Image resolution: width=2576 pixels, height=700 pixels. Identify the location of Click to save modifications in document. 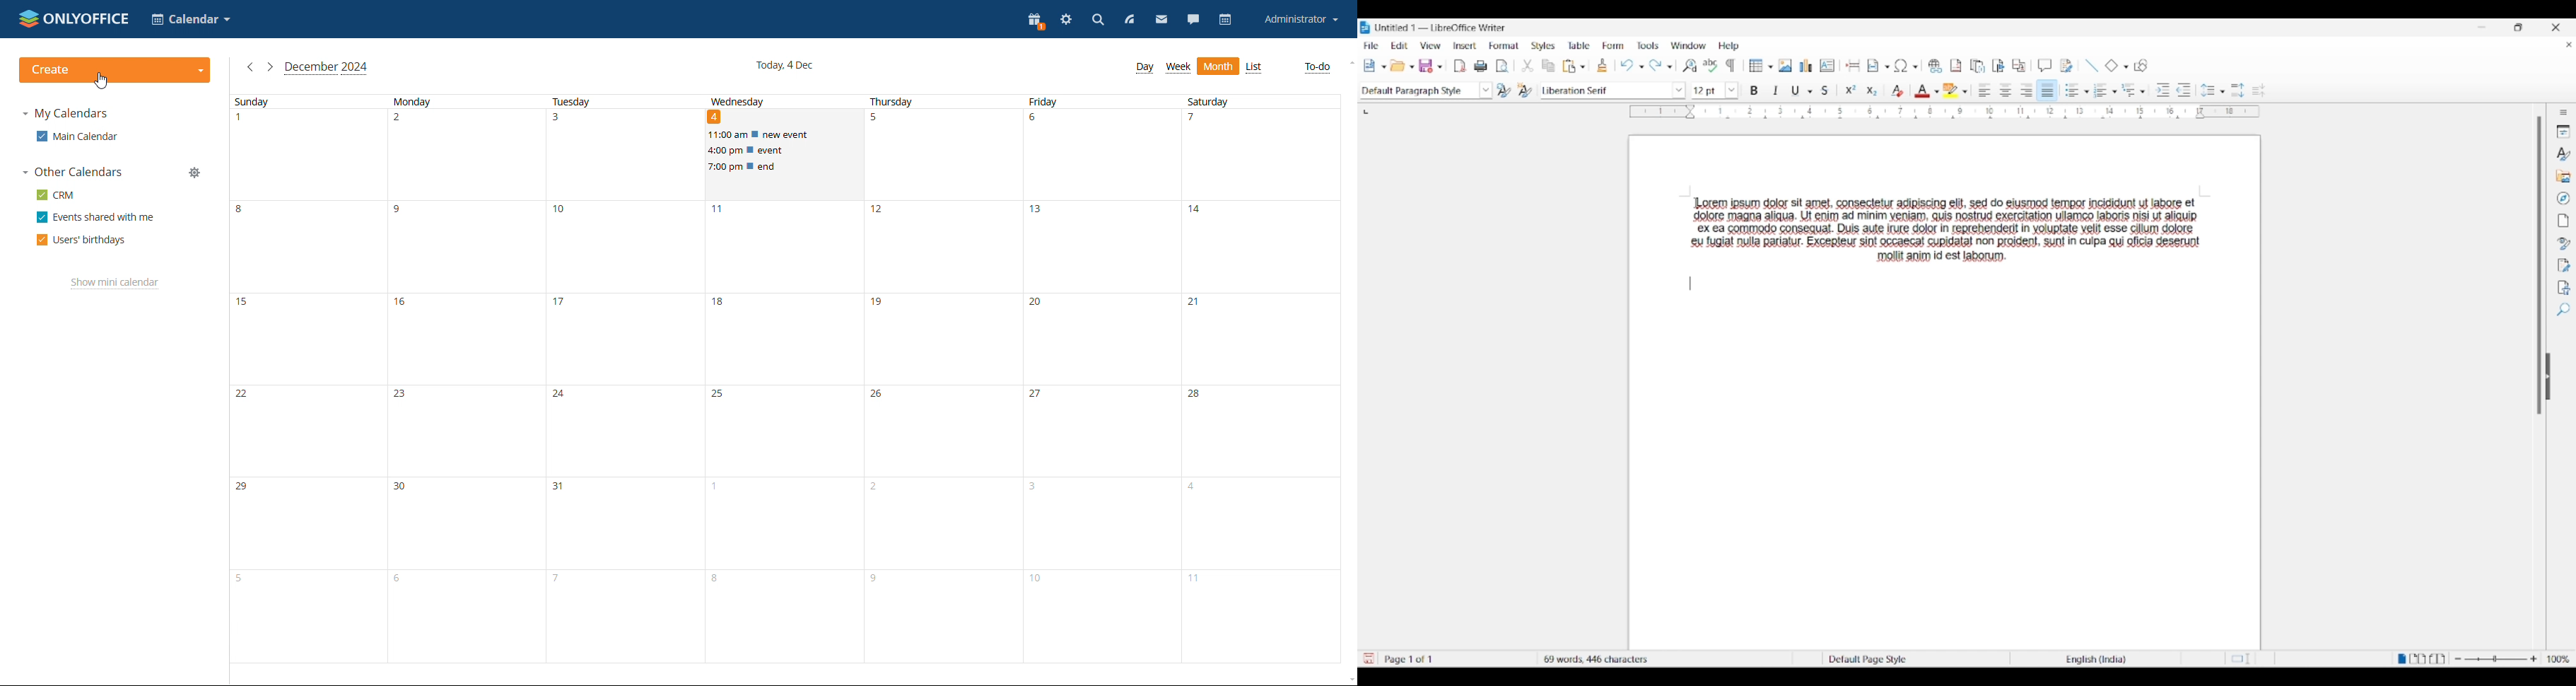
(1367, 659).